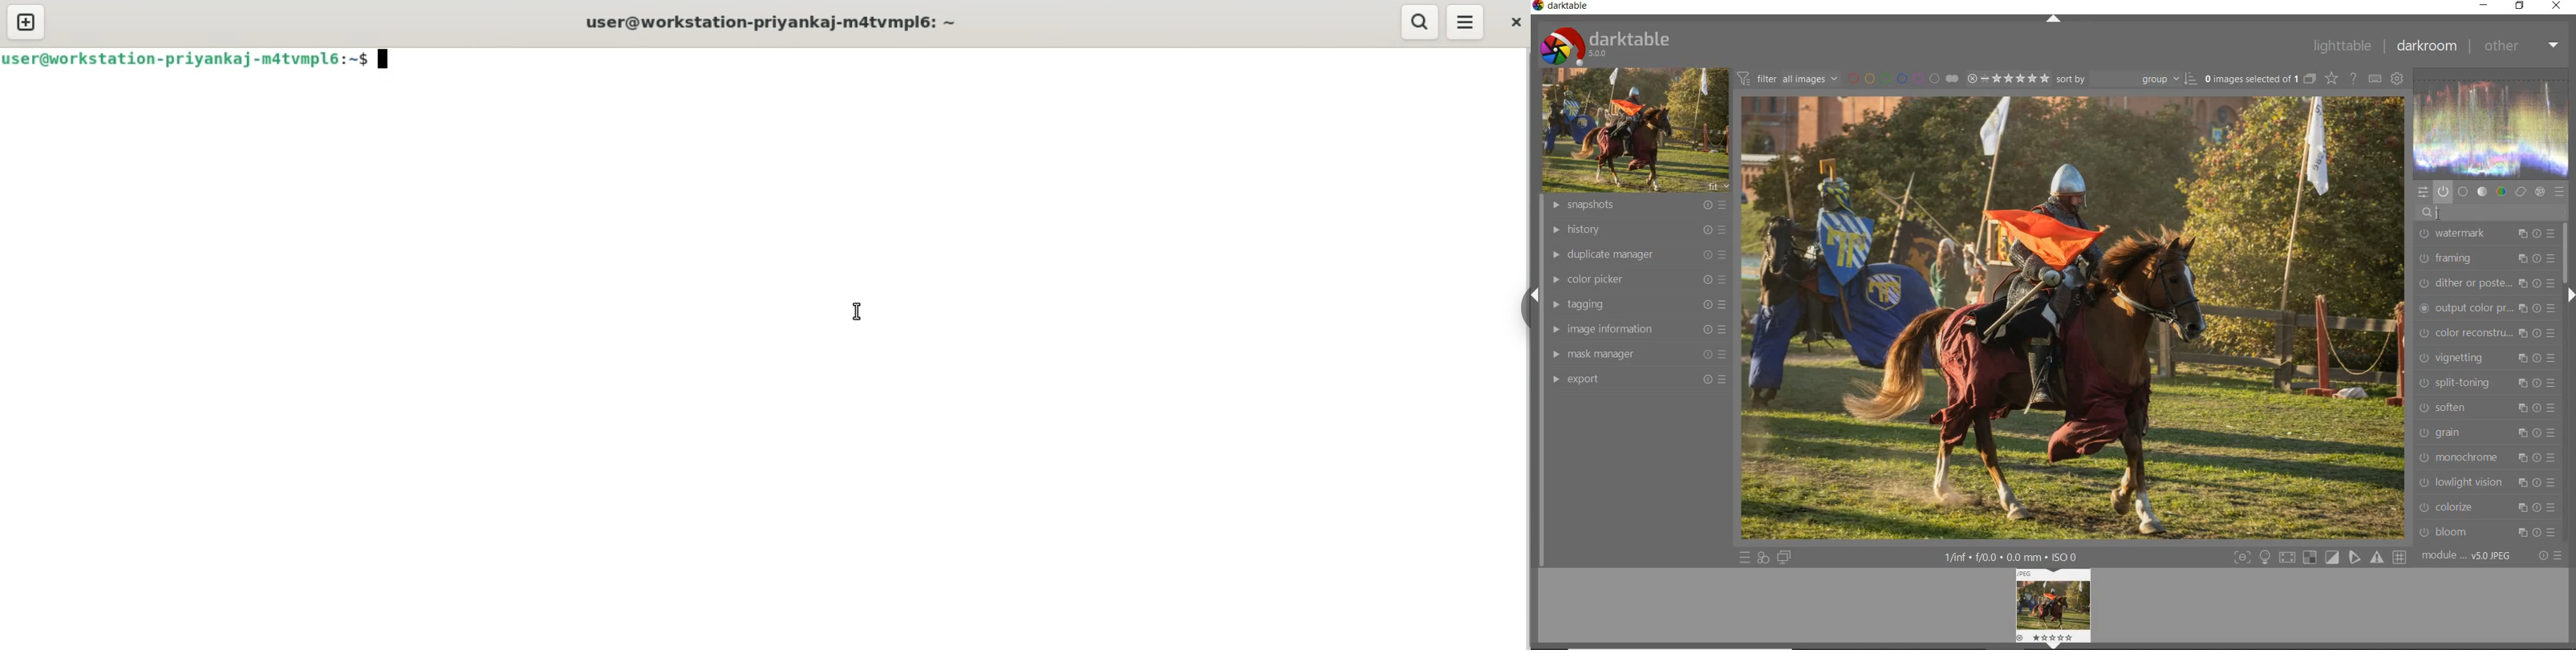 This screenshot has height=672, width=2576. What do you see at coordinates (2398, 80) in the screenshot?
I see `show global preferences` at bounding box center [2398, 80].